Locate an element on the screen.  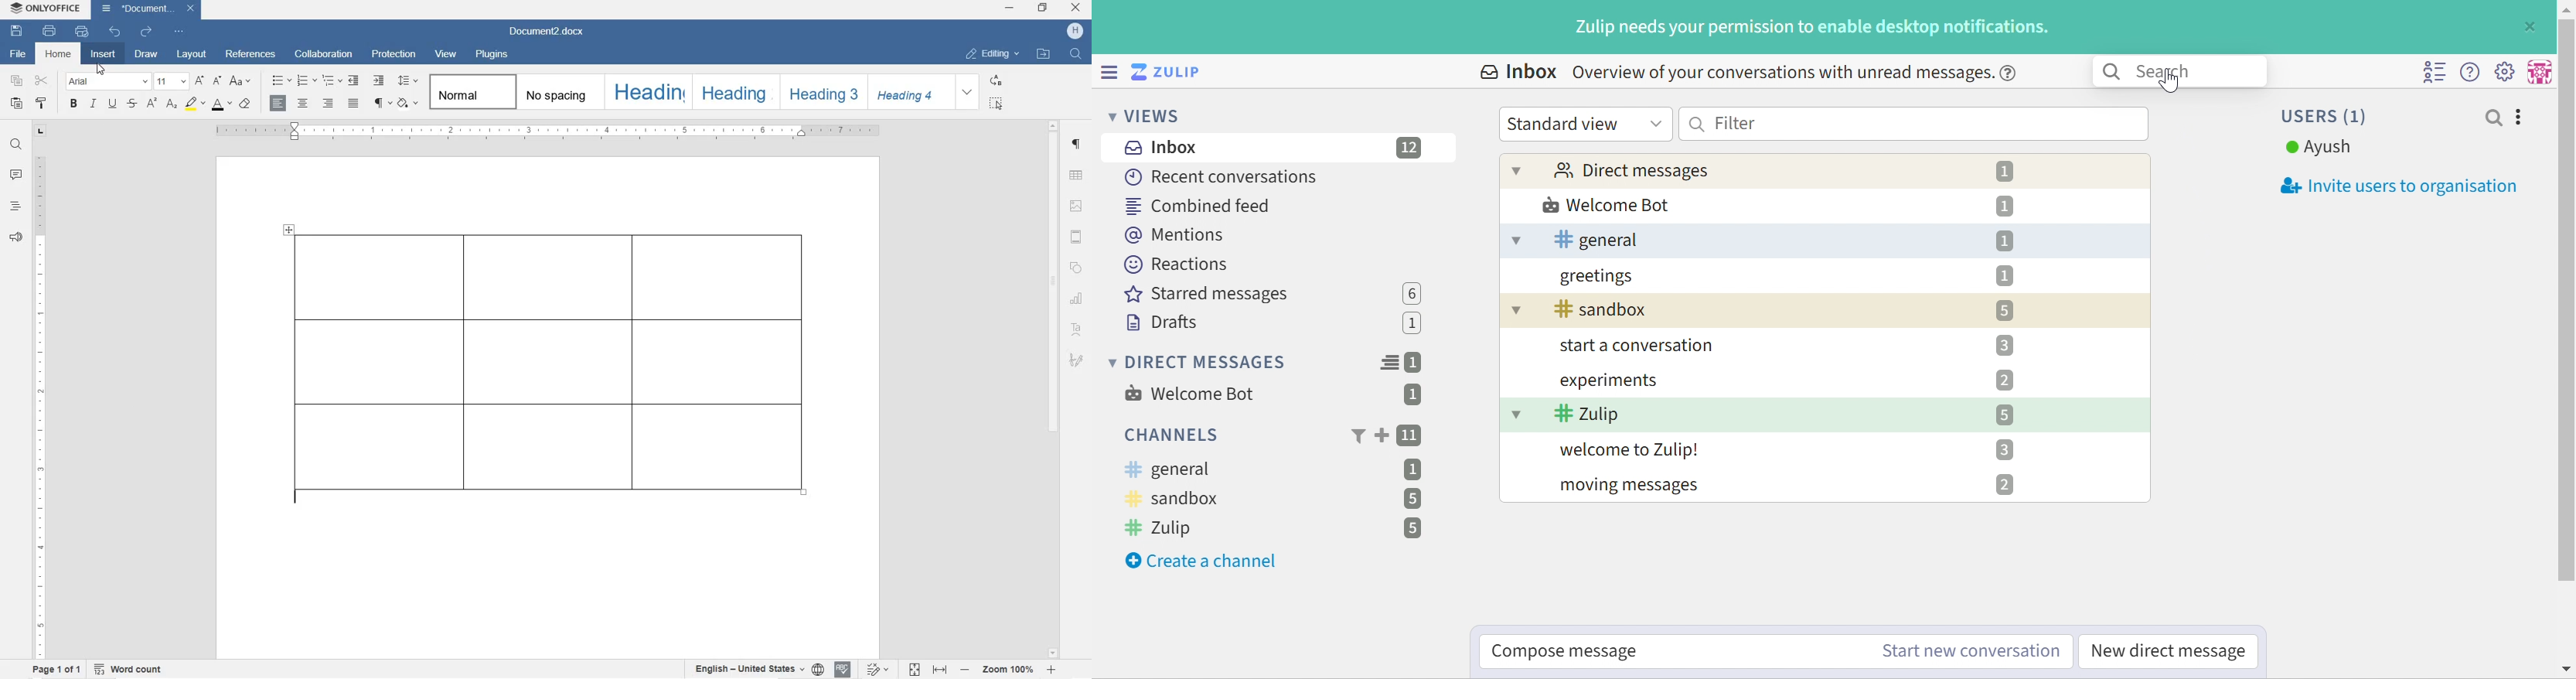
bold is located at coordinates (73, 105).